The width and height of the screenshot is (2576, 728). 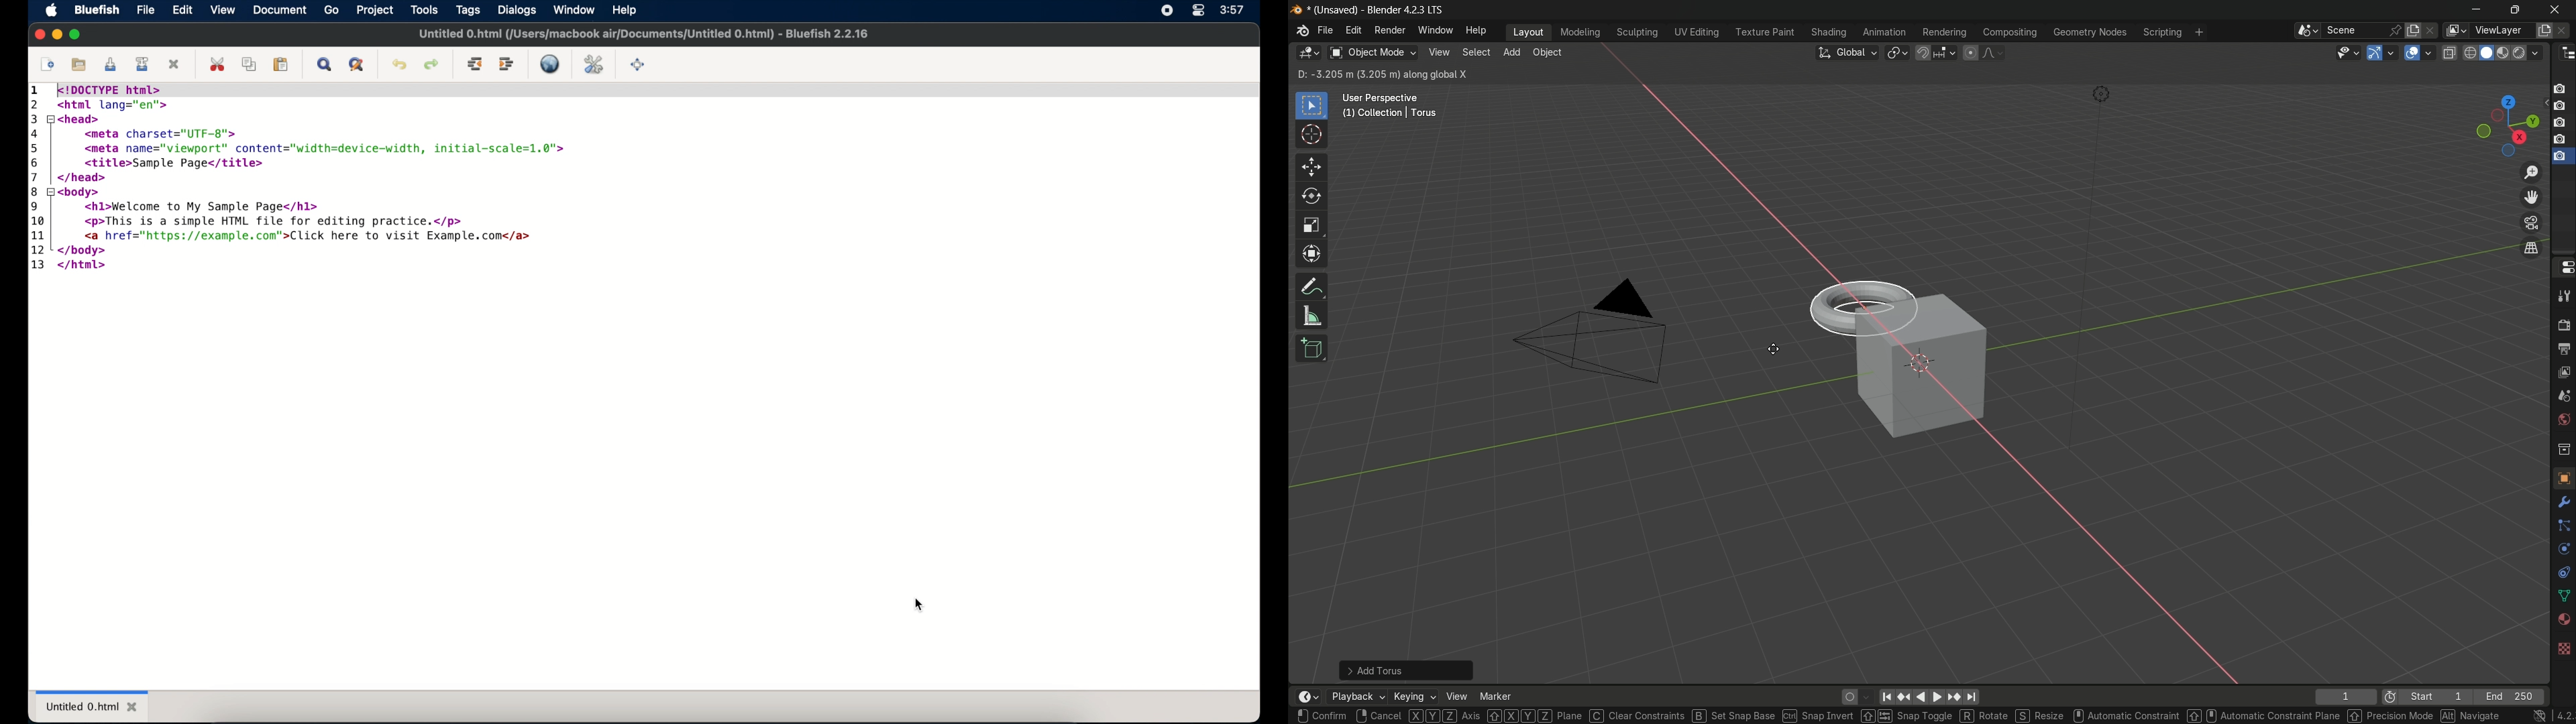 I want to click on keying, so click(x=1413, y=696).